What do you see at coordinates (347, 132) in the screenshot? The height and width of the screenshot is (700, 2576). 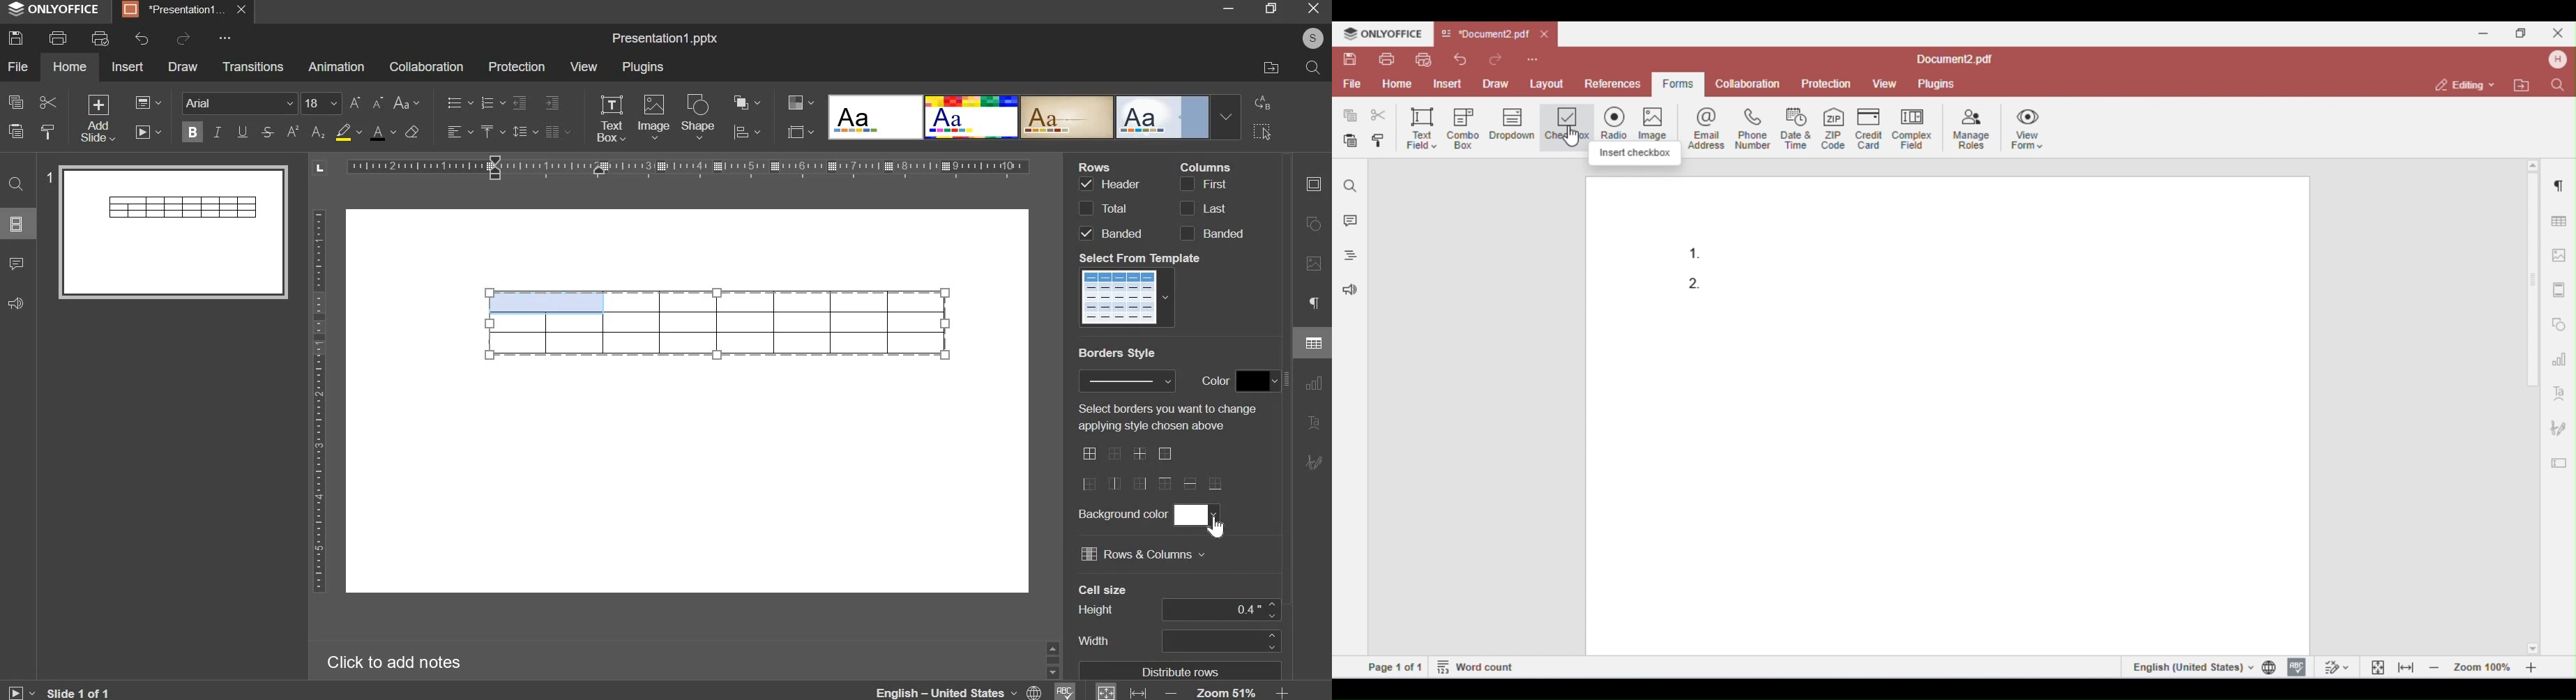 I see `fill color` at bounding box center [347, 132].